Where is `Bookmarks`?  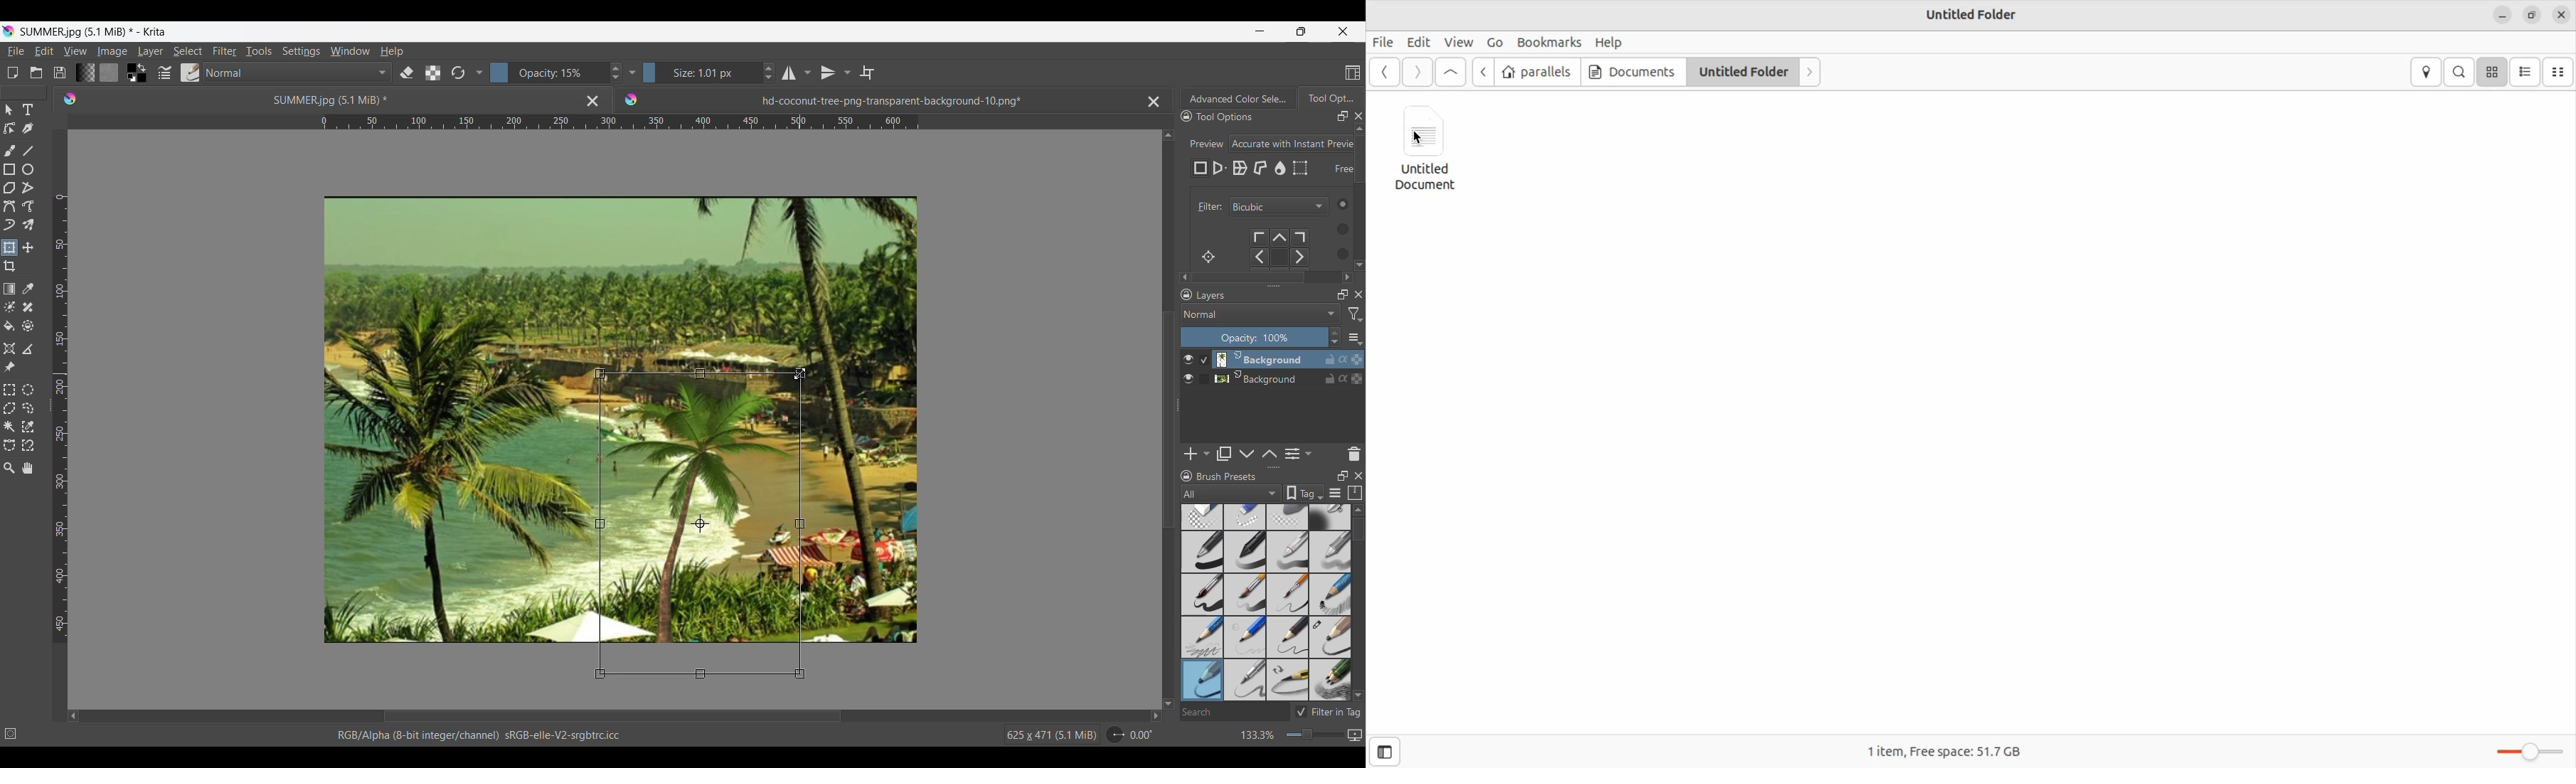 Bookmarks is located at coordinates (1546, 41).